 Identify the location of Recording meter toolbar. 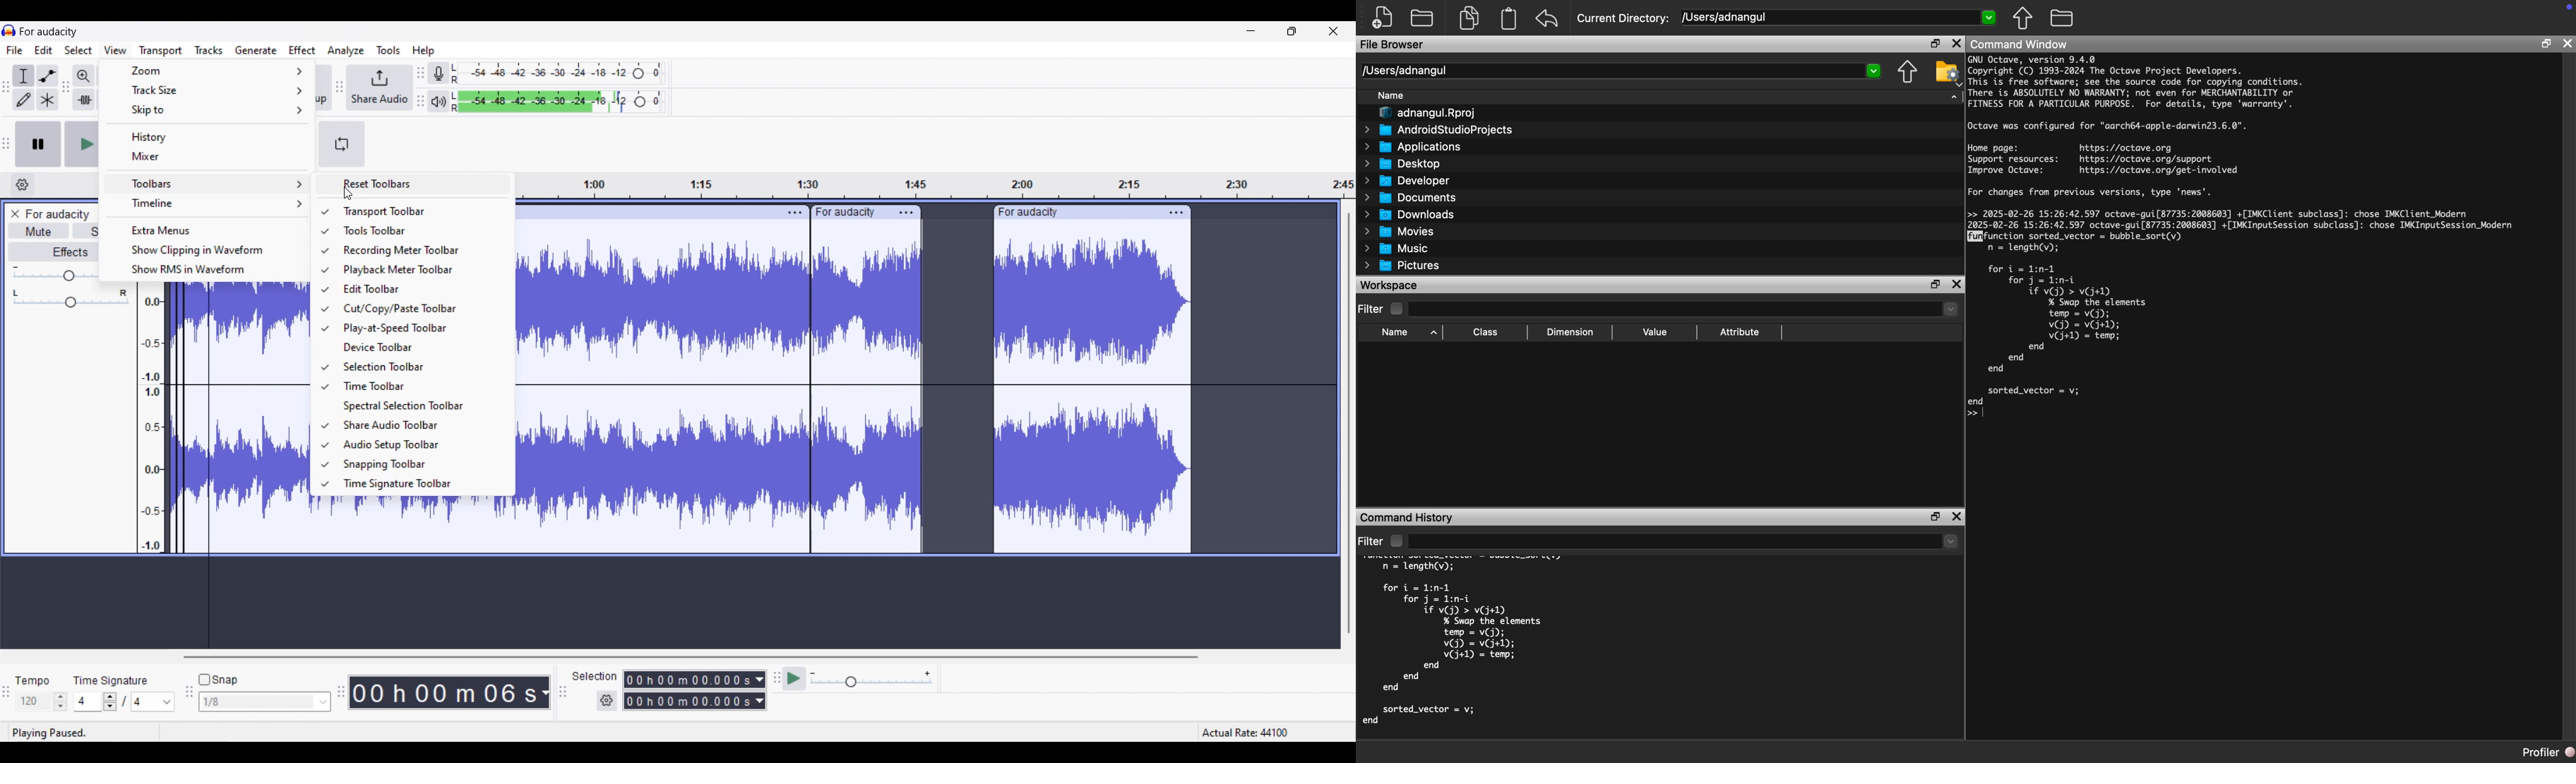
(419, 250).